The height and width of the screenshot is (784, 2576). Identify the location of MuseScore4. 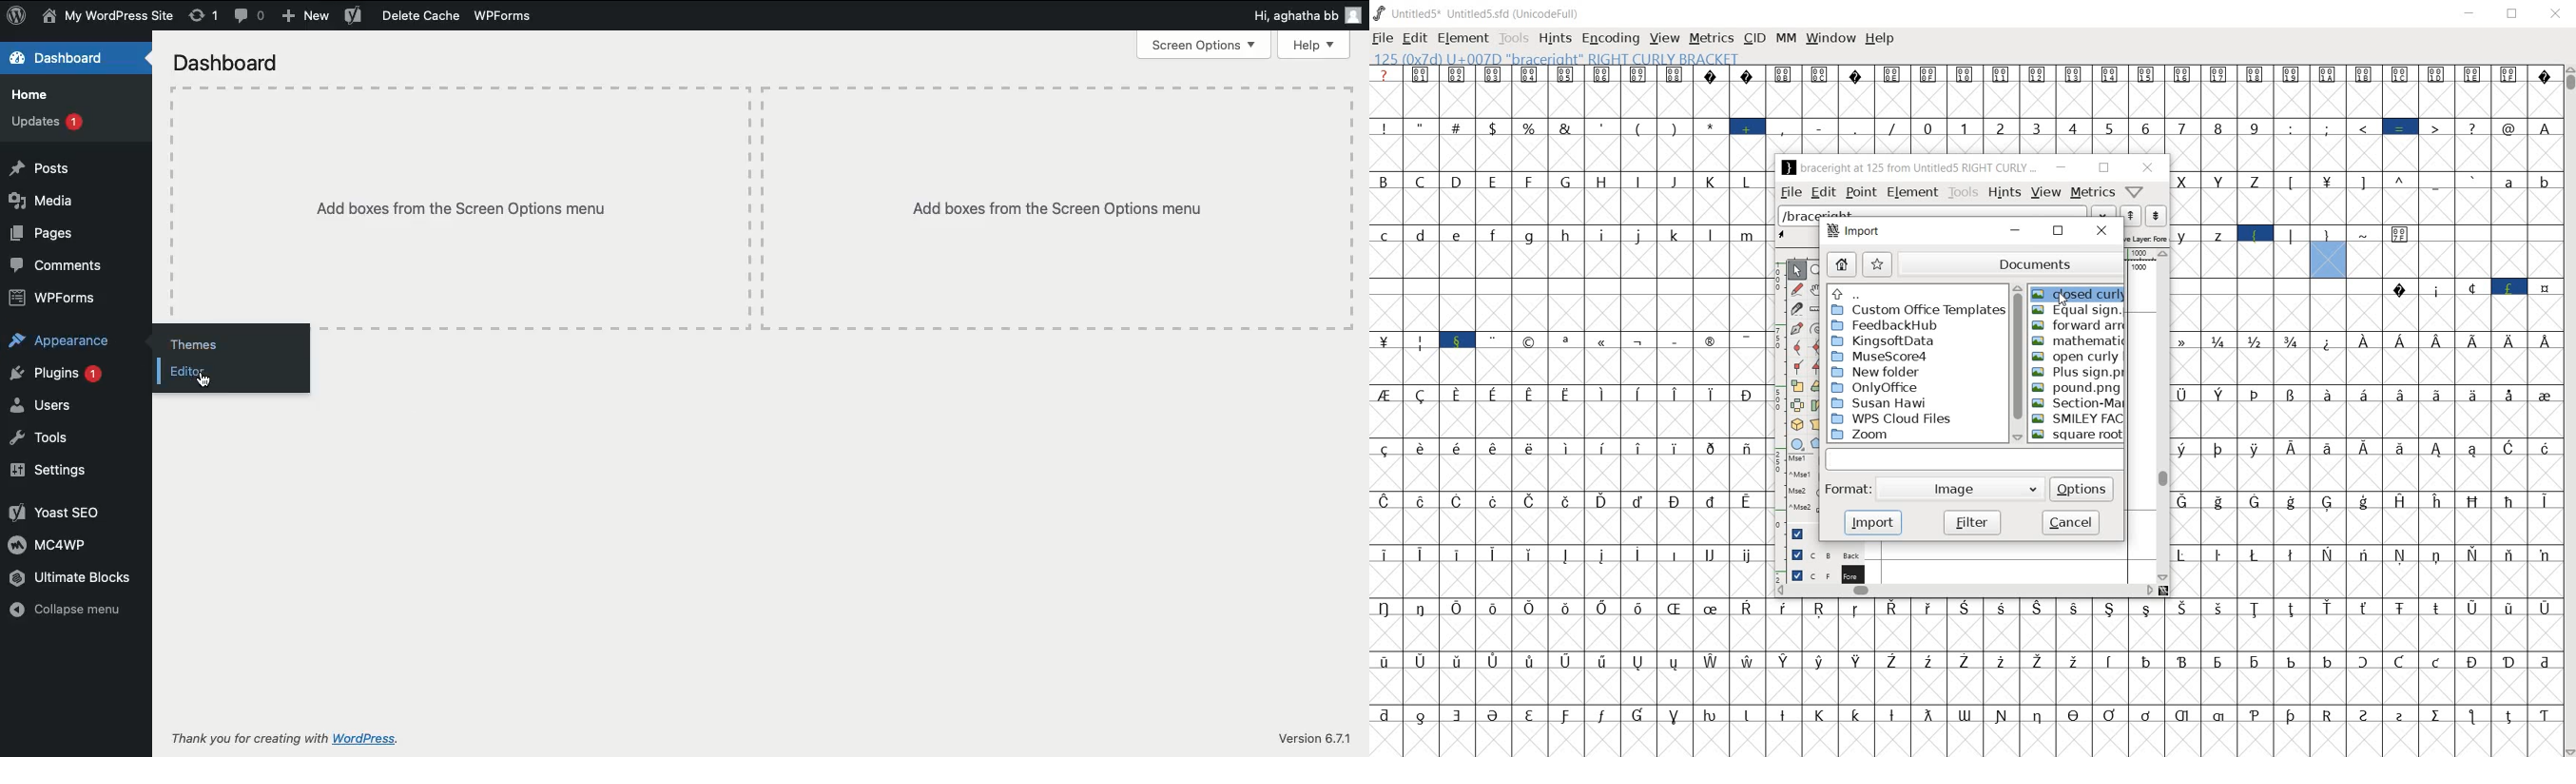
(1881, 358).